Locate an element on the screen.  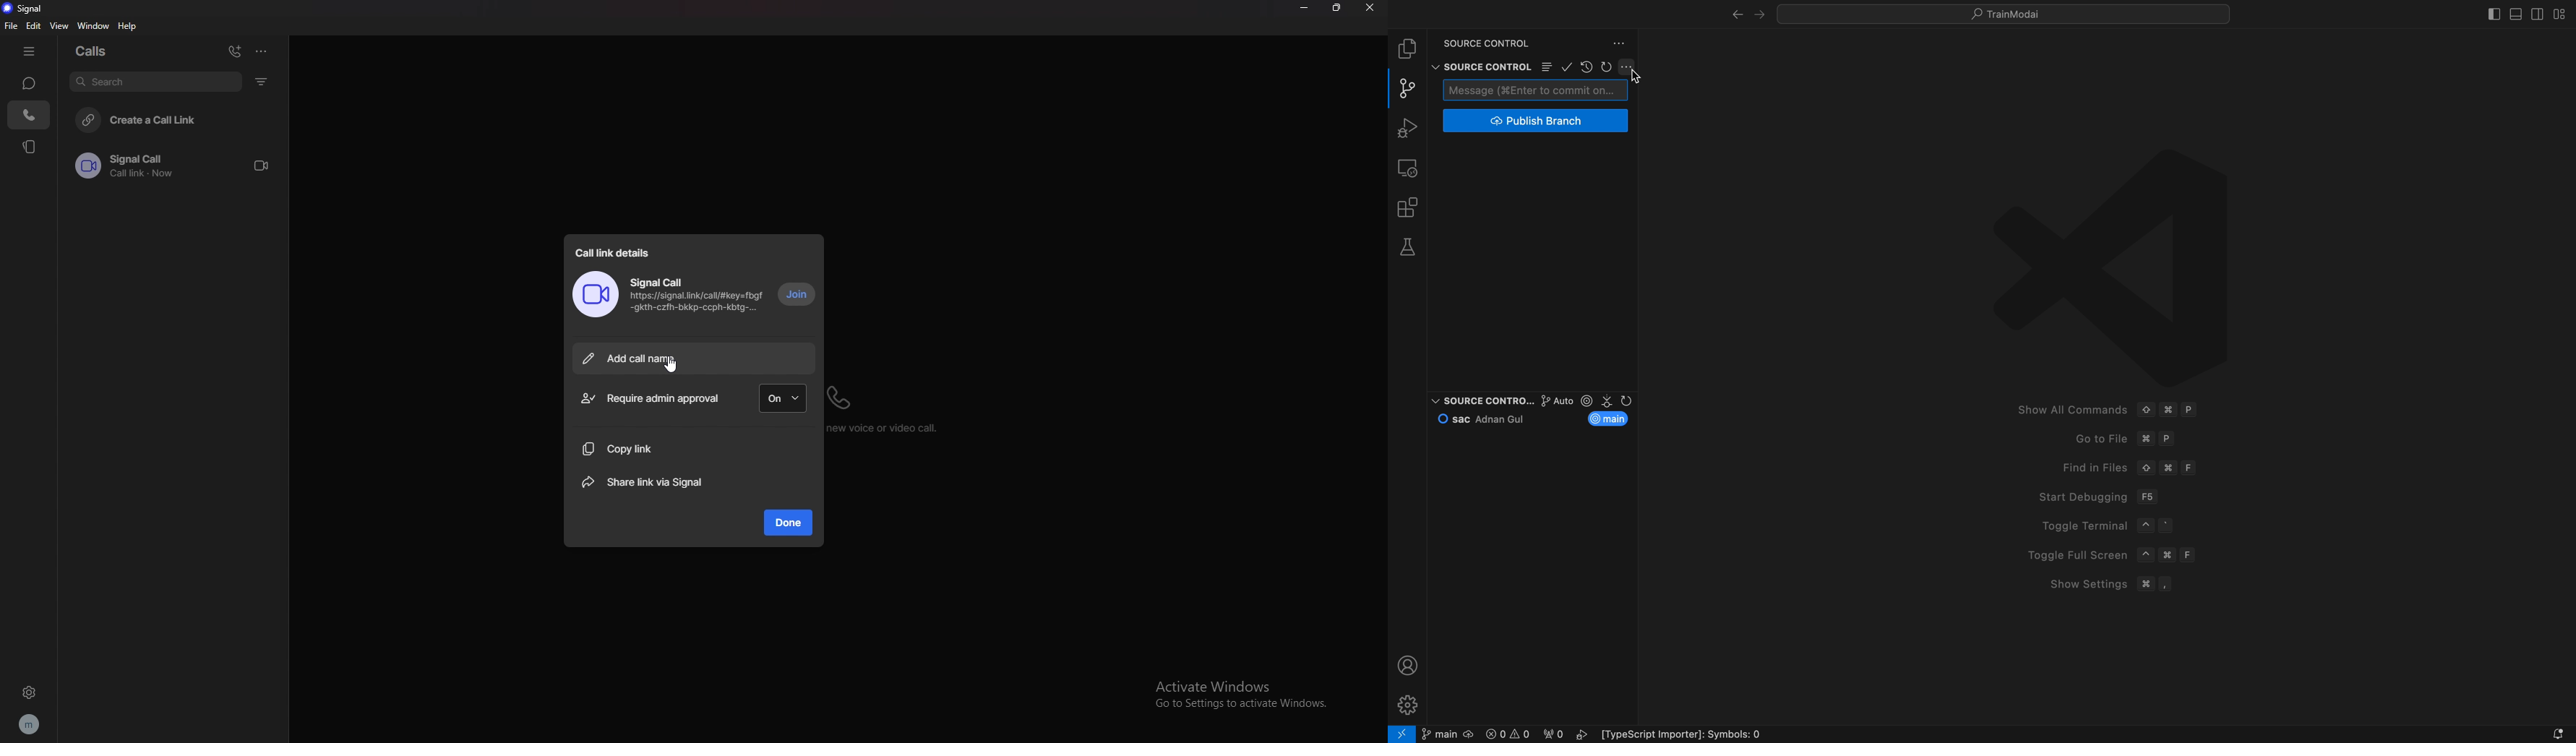
cursor is located at coordinates (1628, 76).